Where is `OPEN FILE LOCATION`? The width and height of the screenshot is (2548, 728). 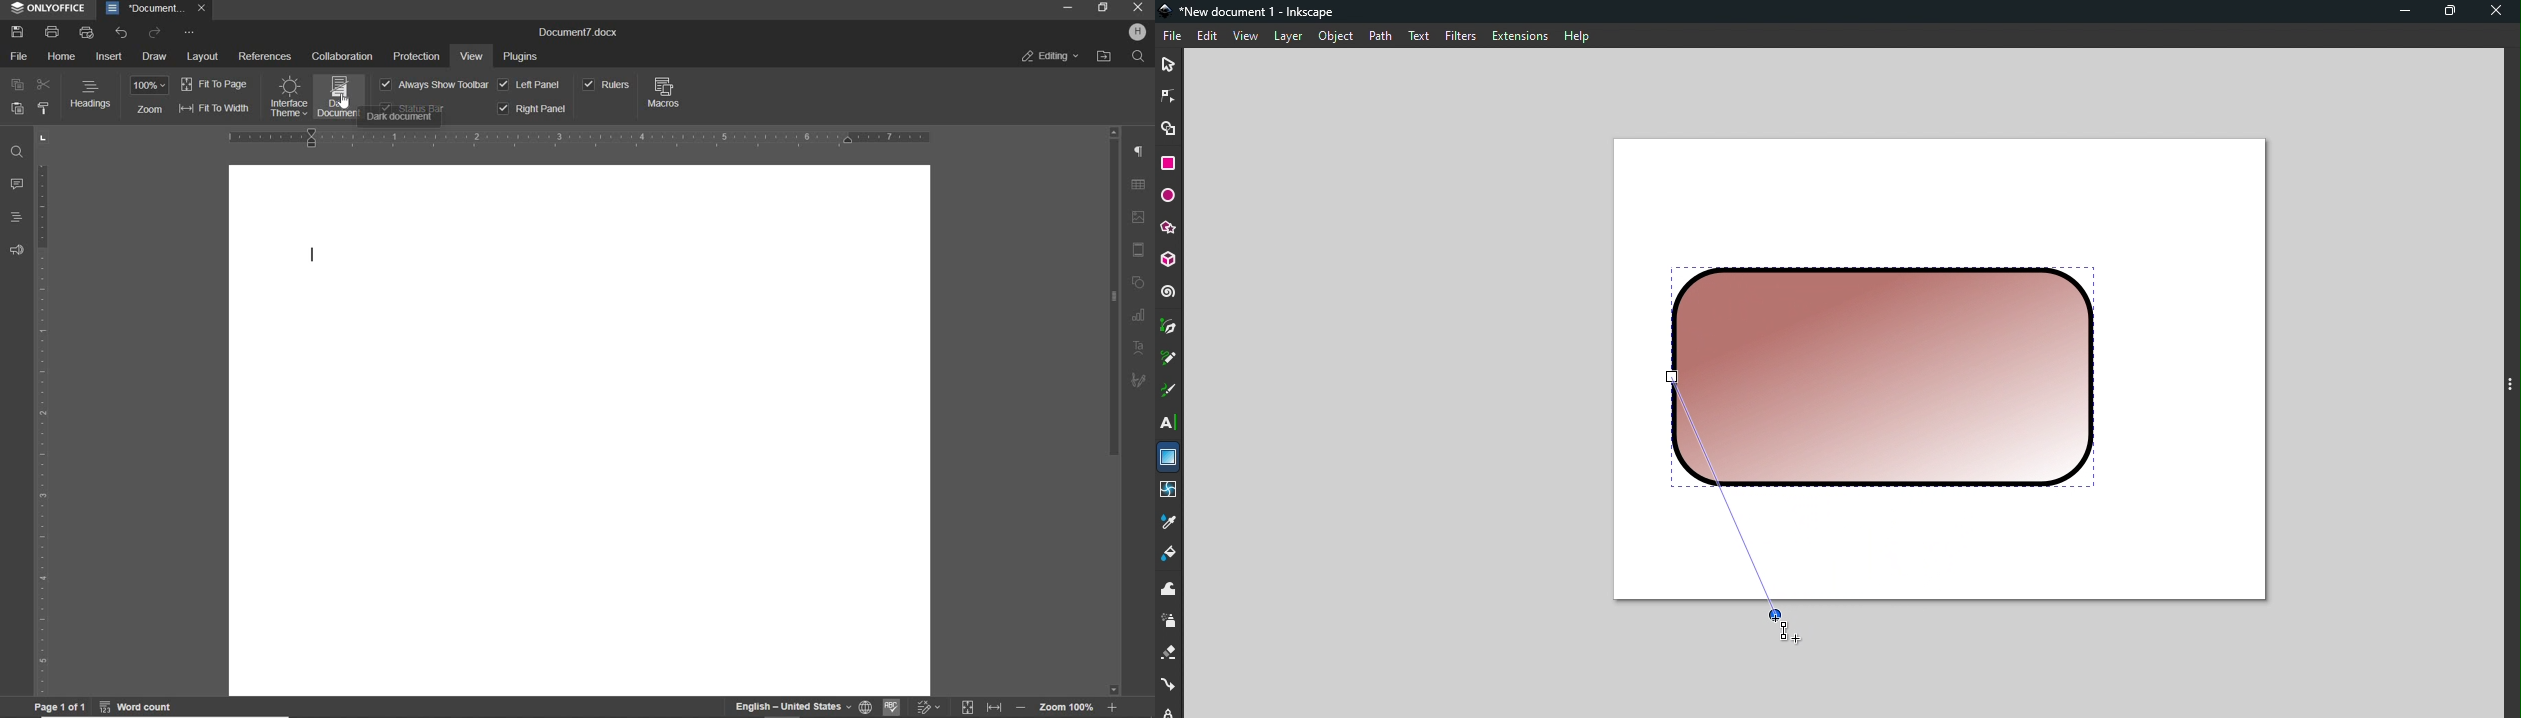
OPEN FILE LOCATION is located at coordinates (1106, 58).